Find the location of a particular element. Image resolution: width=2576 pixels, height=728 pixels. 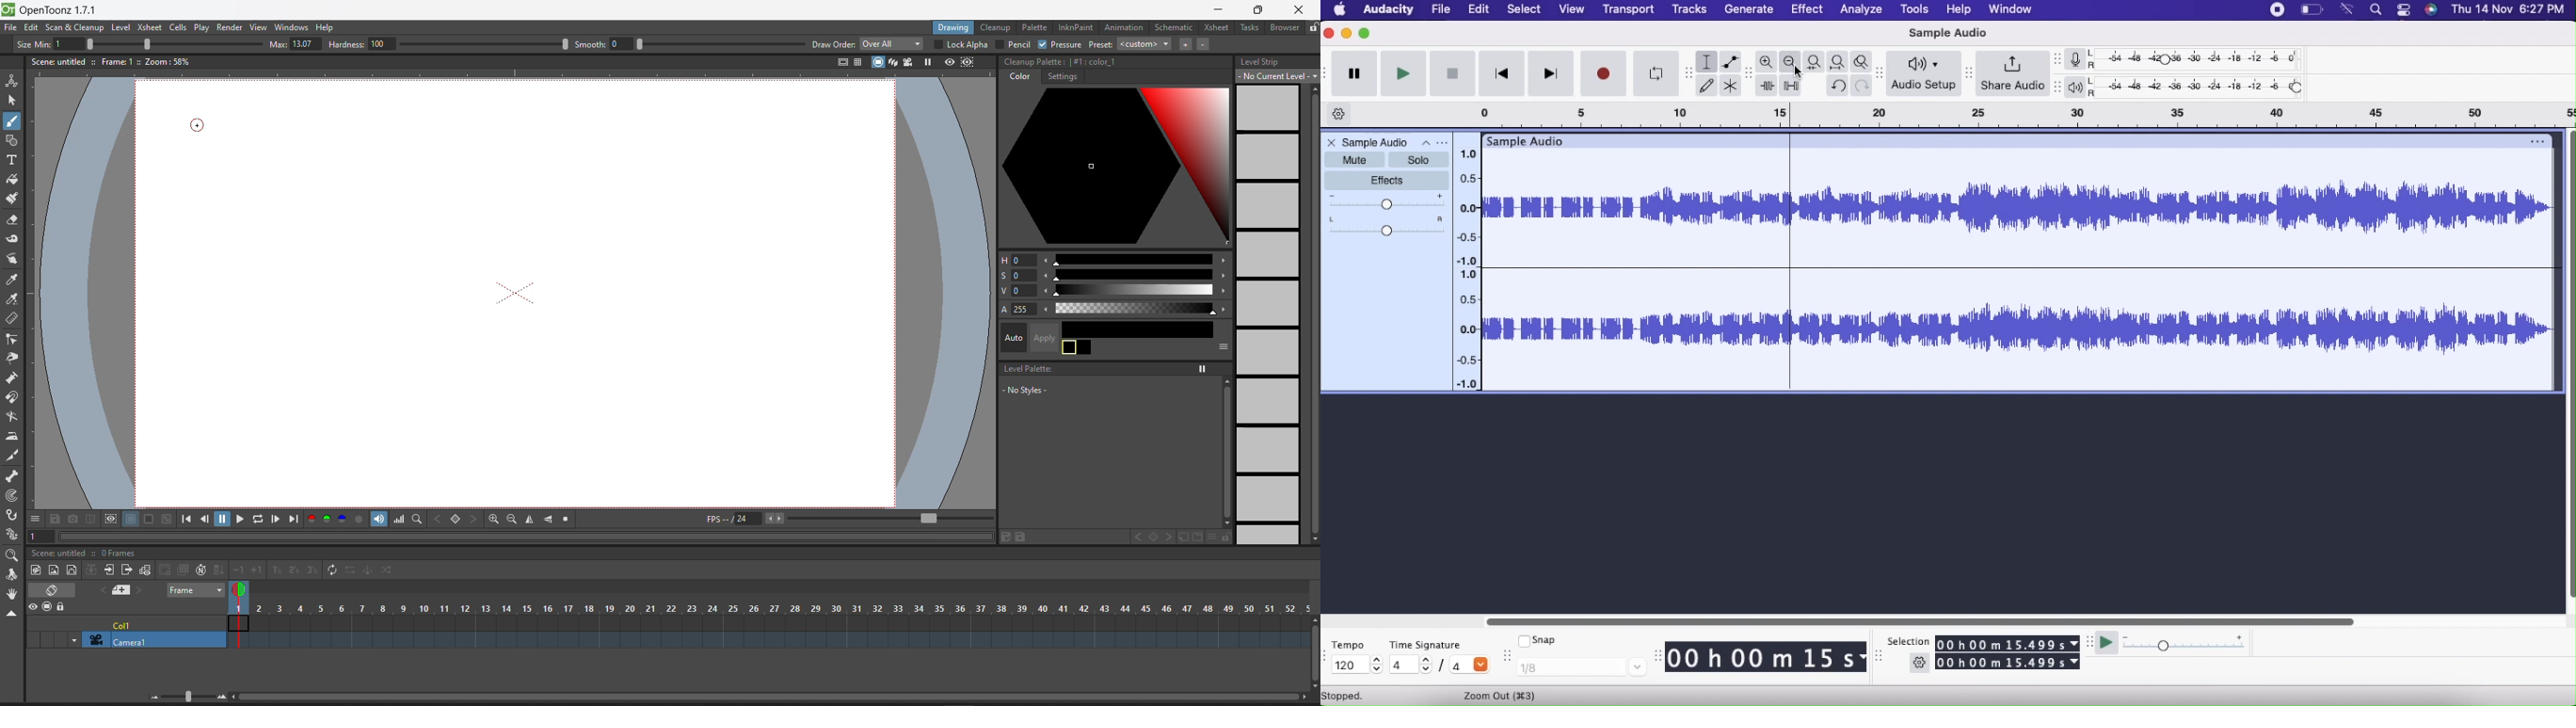

Trim outside selection is located at coordinates (1768, 85).